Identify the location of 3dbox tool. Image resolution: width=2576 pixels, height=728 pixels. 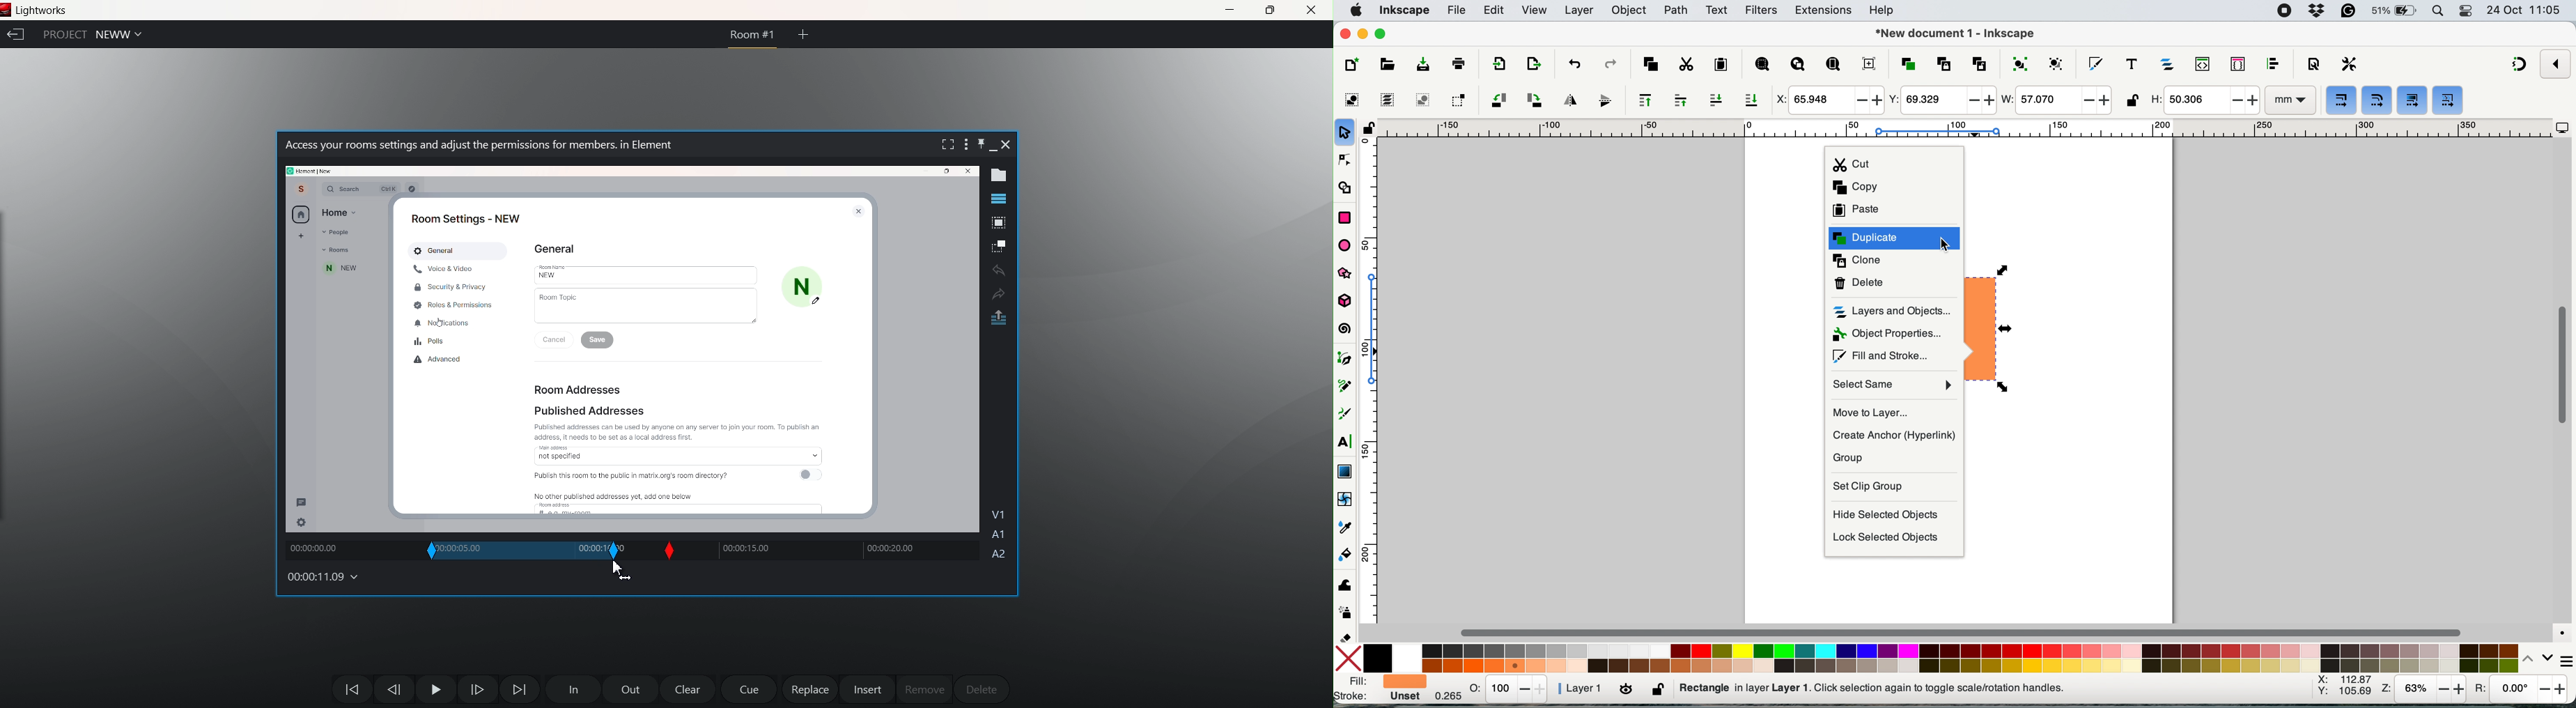
(1349, 301).